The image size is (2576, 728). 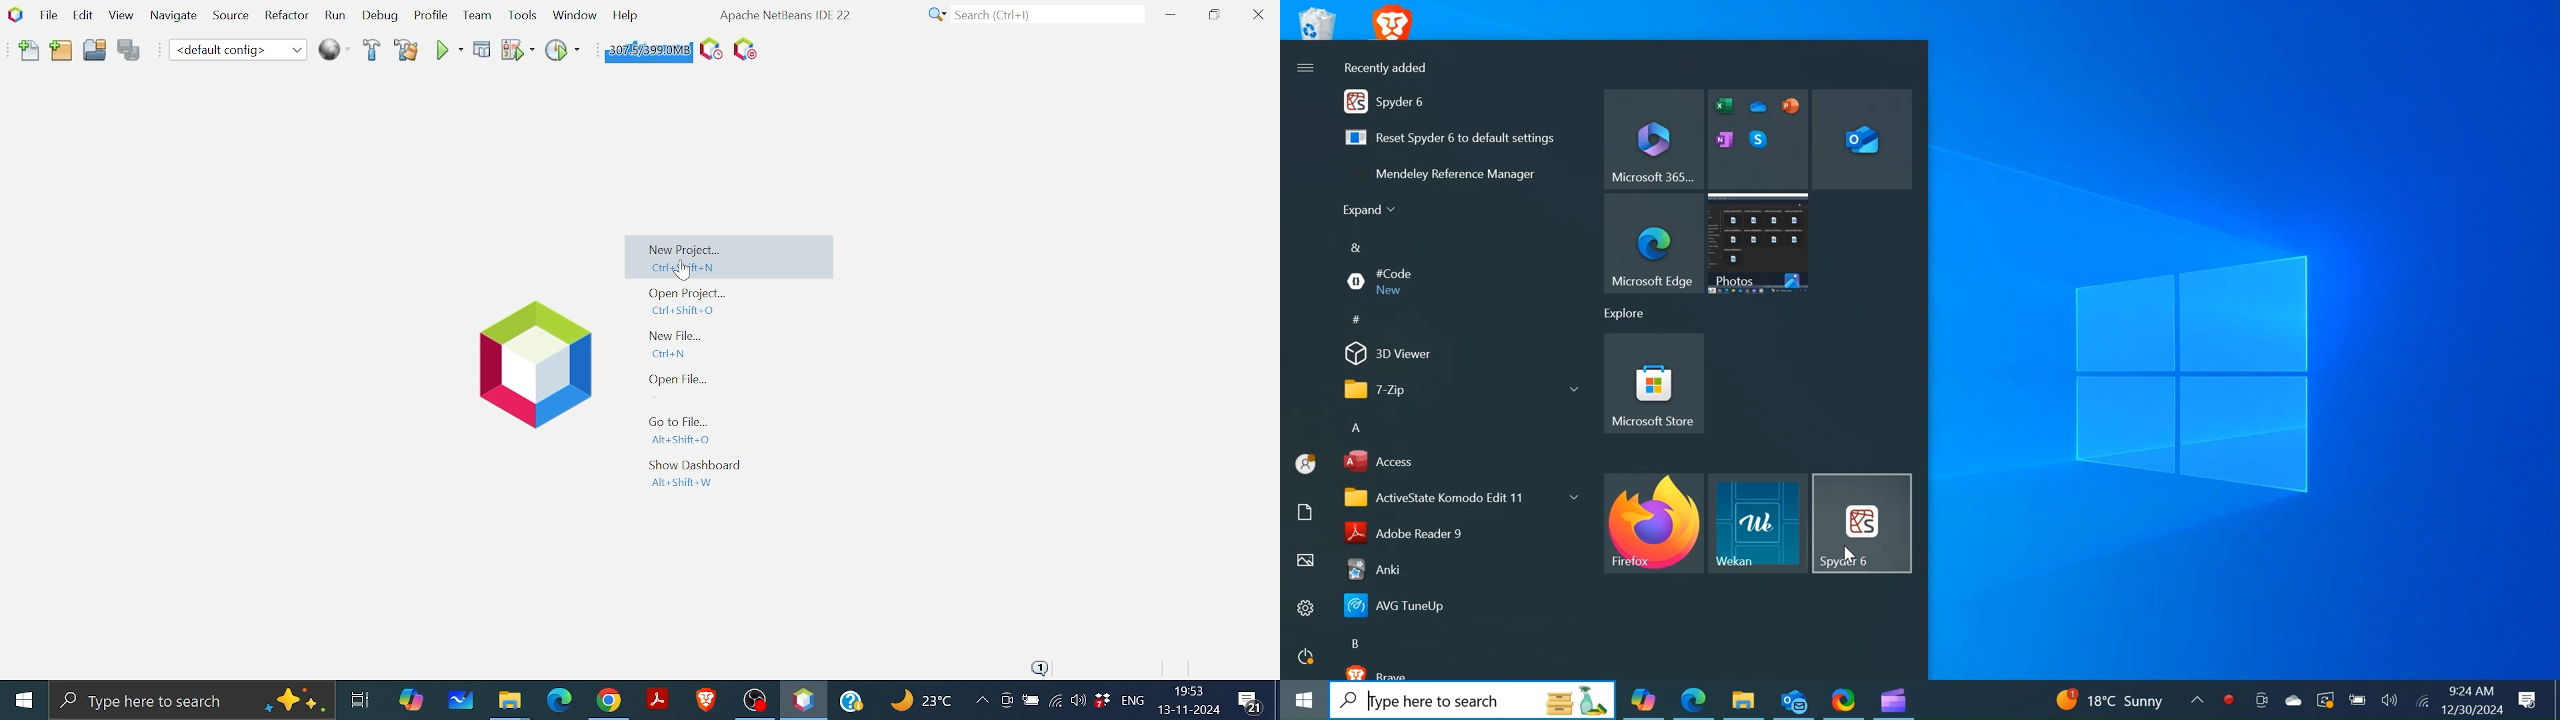 What do you see at coordinates (1303, 701) in the screenshot?
I see `Windows` at bounding box center [1303, 701].